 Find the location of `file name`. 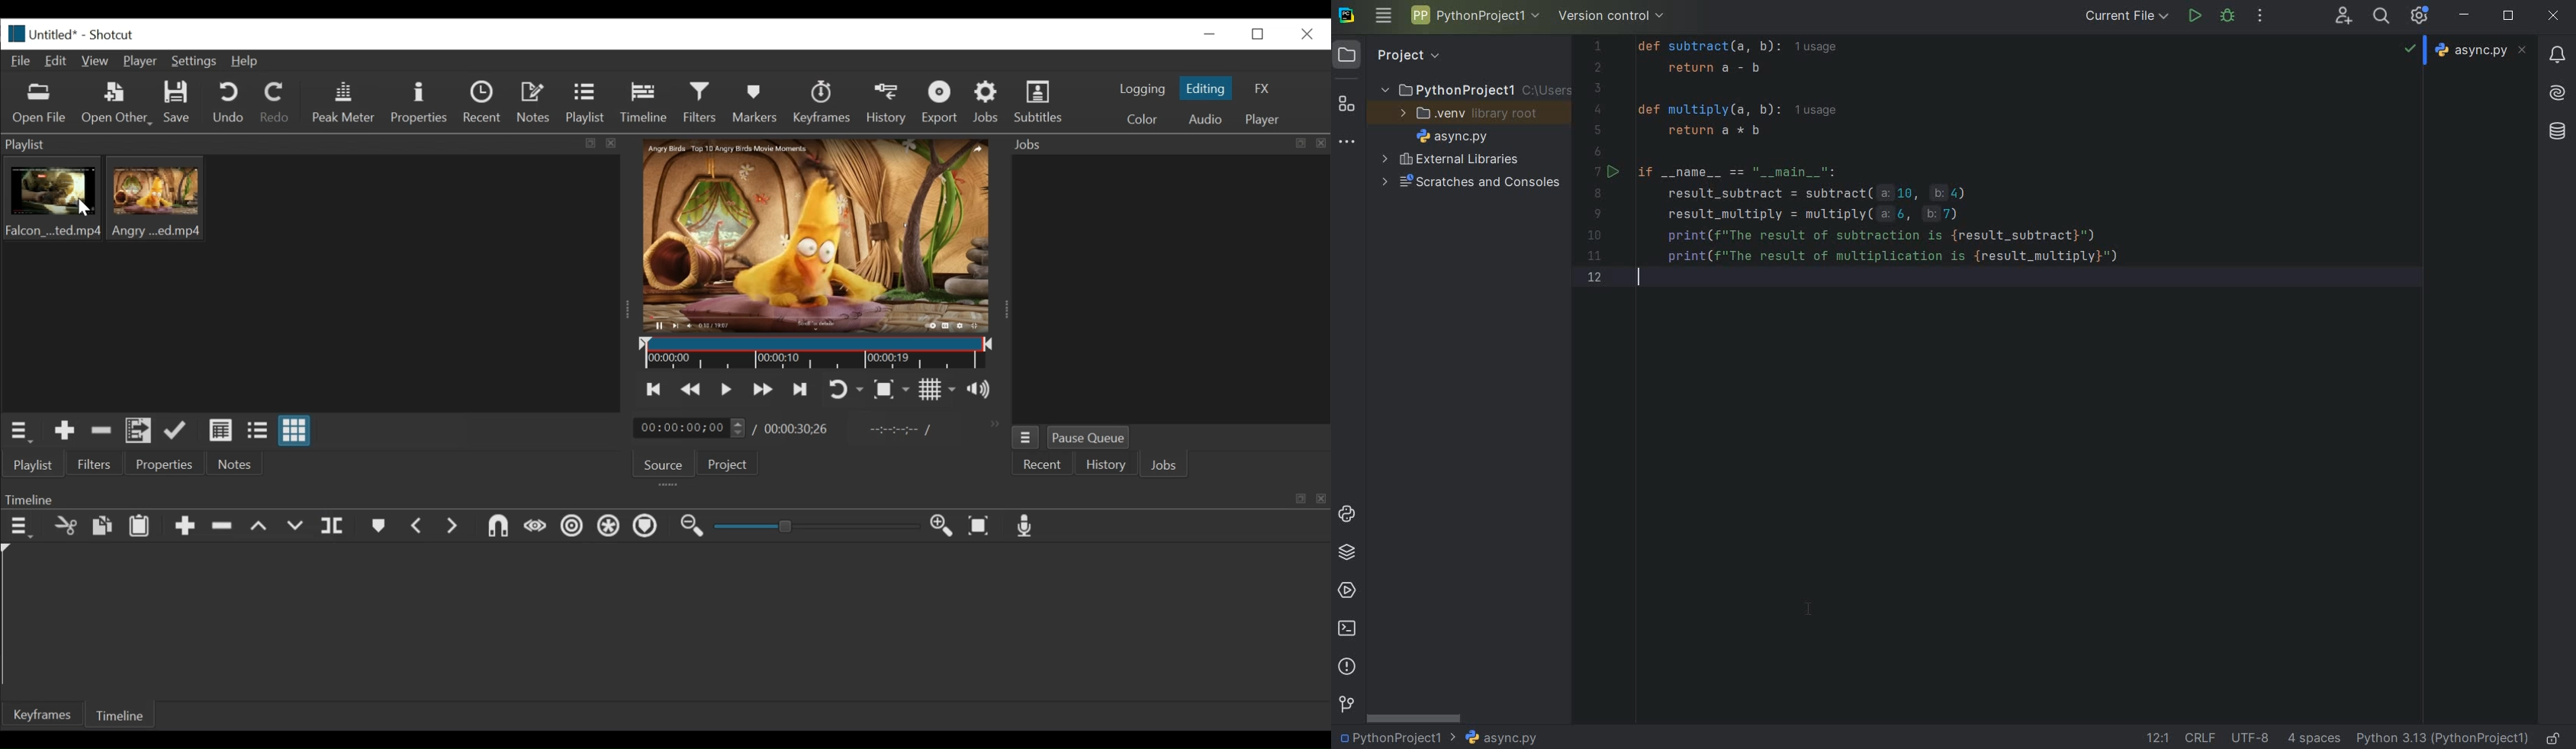

file name is located at coordinates (1457, 137).